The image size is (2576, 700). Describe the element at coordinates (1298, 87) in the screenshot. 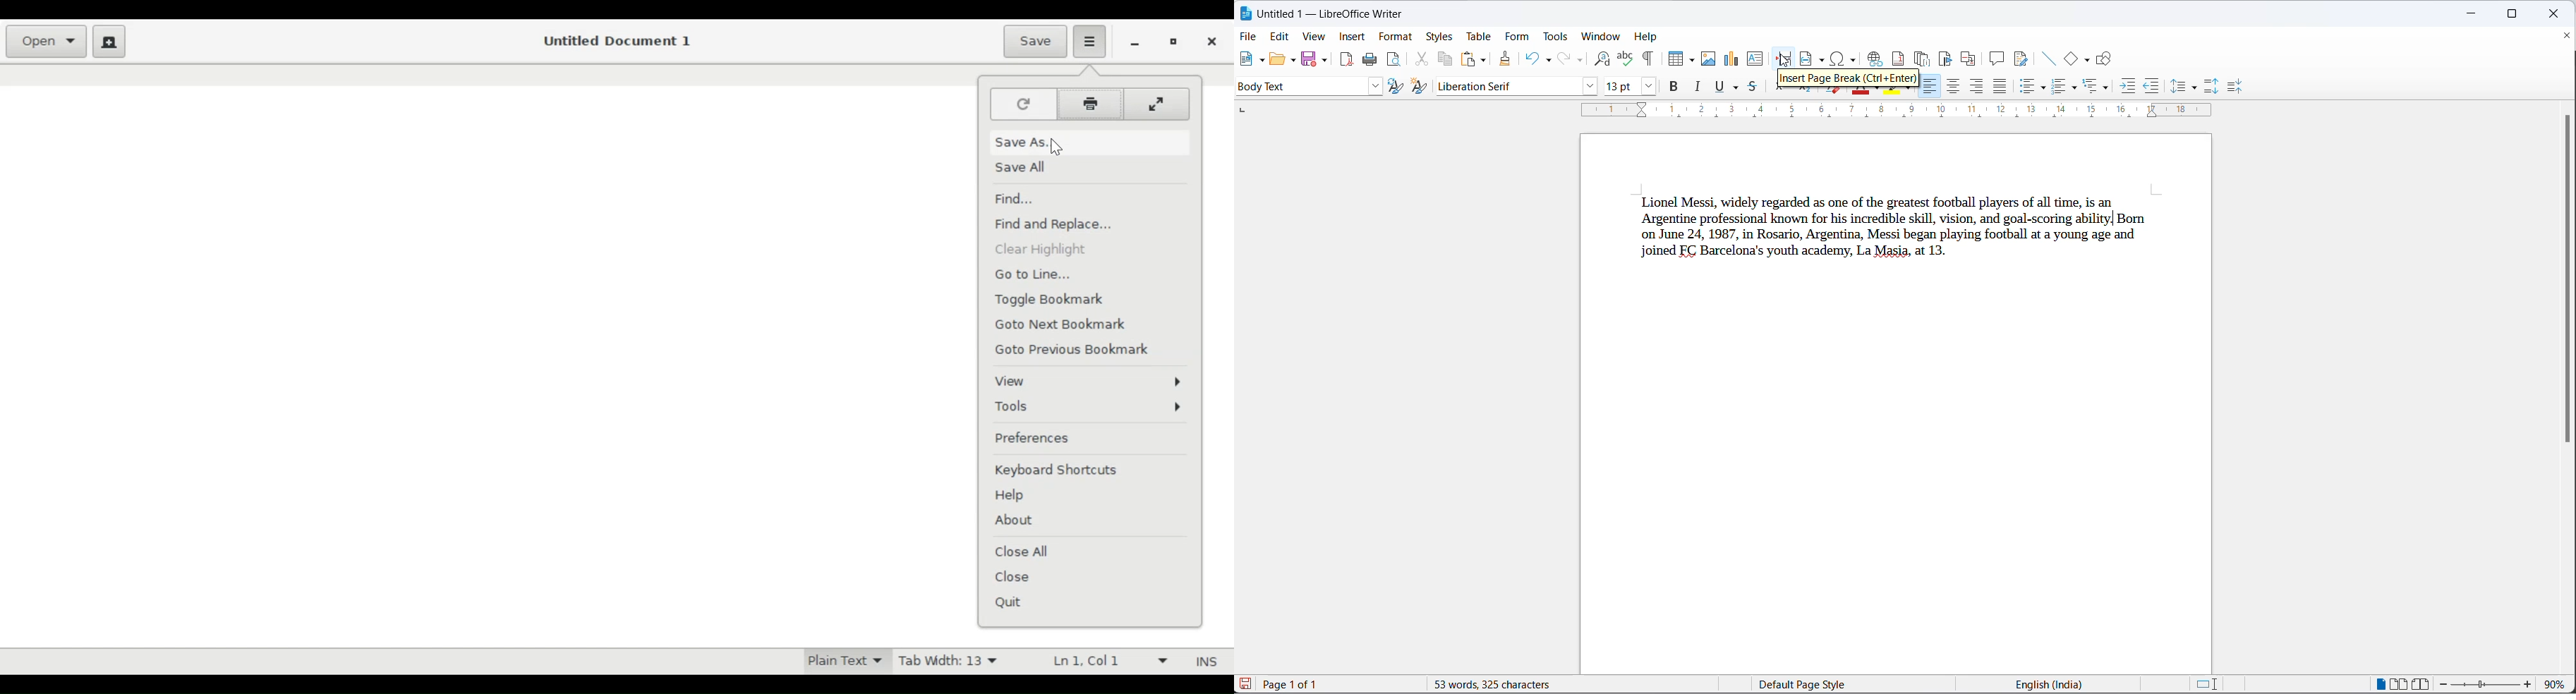

I see `style options` at that location.